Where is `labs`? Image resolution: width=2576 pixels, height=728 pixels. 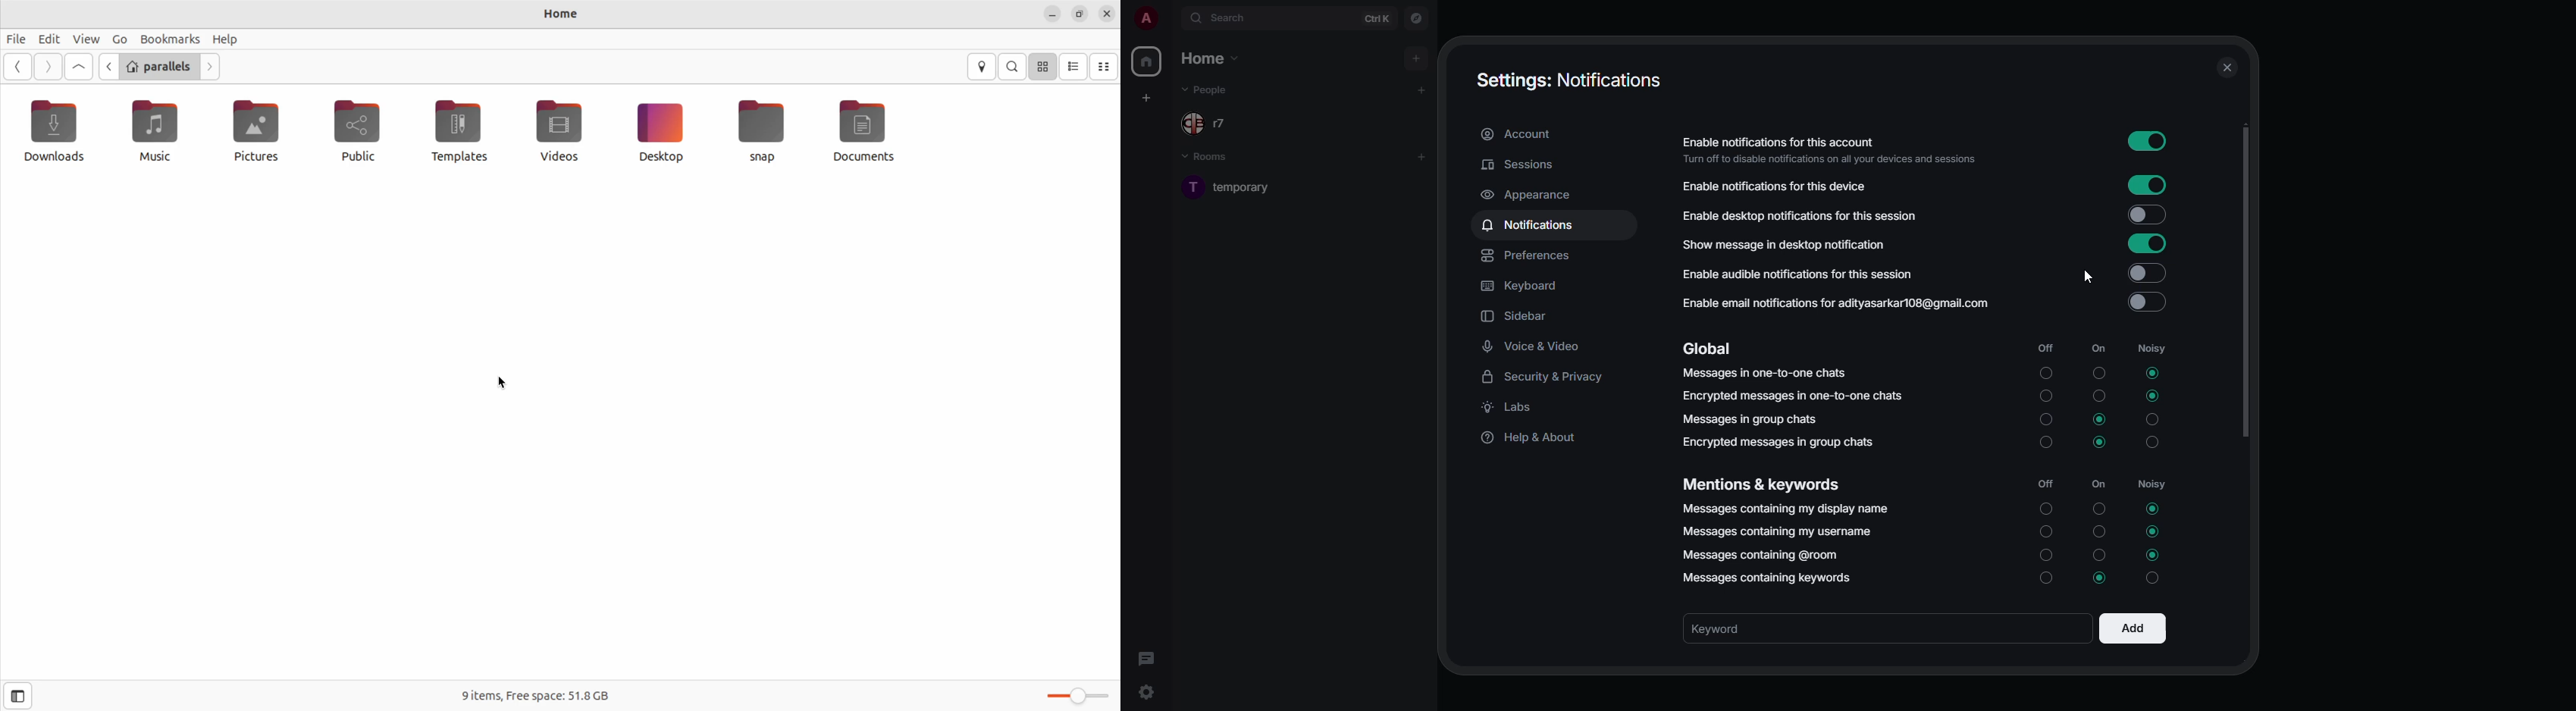 labs is located at coordinates (1513, 409).